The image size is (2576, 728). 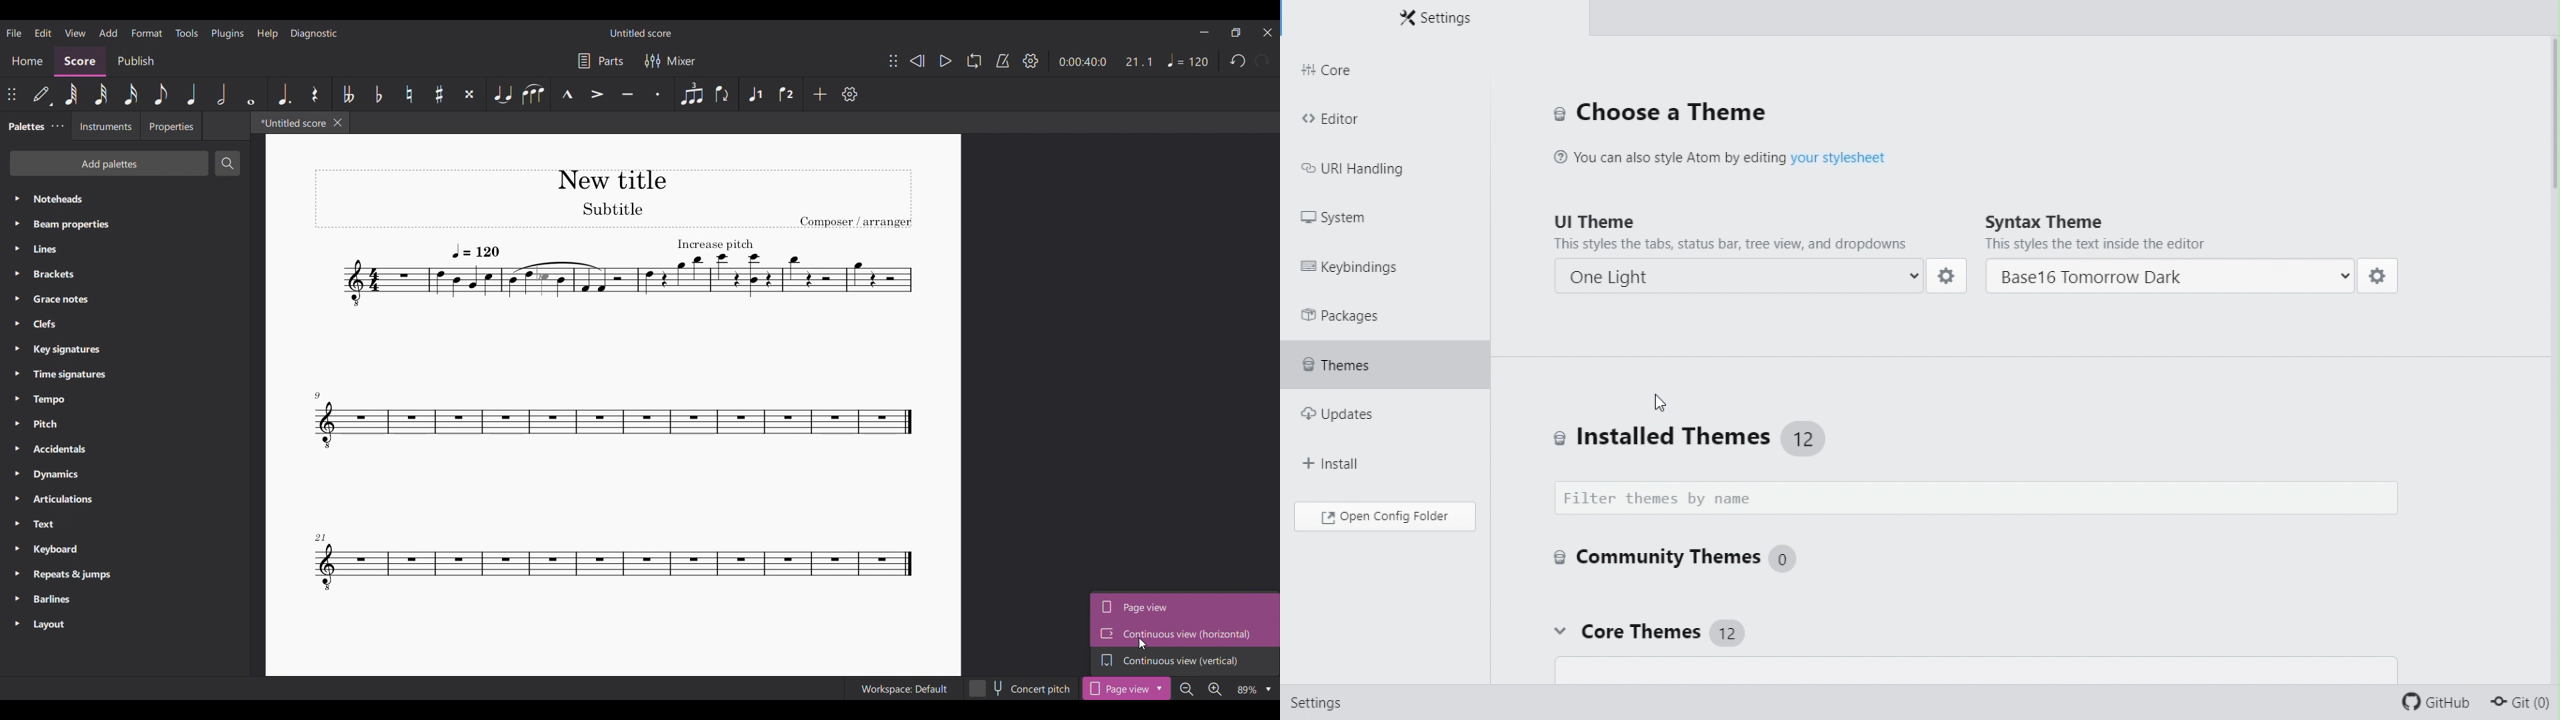 I want to click on Staccato, so click(x=658, y=94).